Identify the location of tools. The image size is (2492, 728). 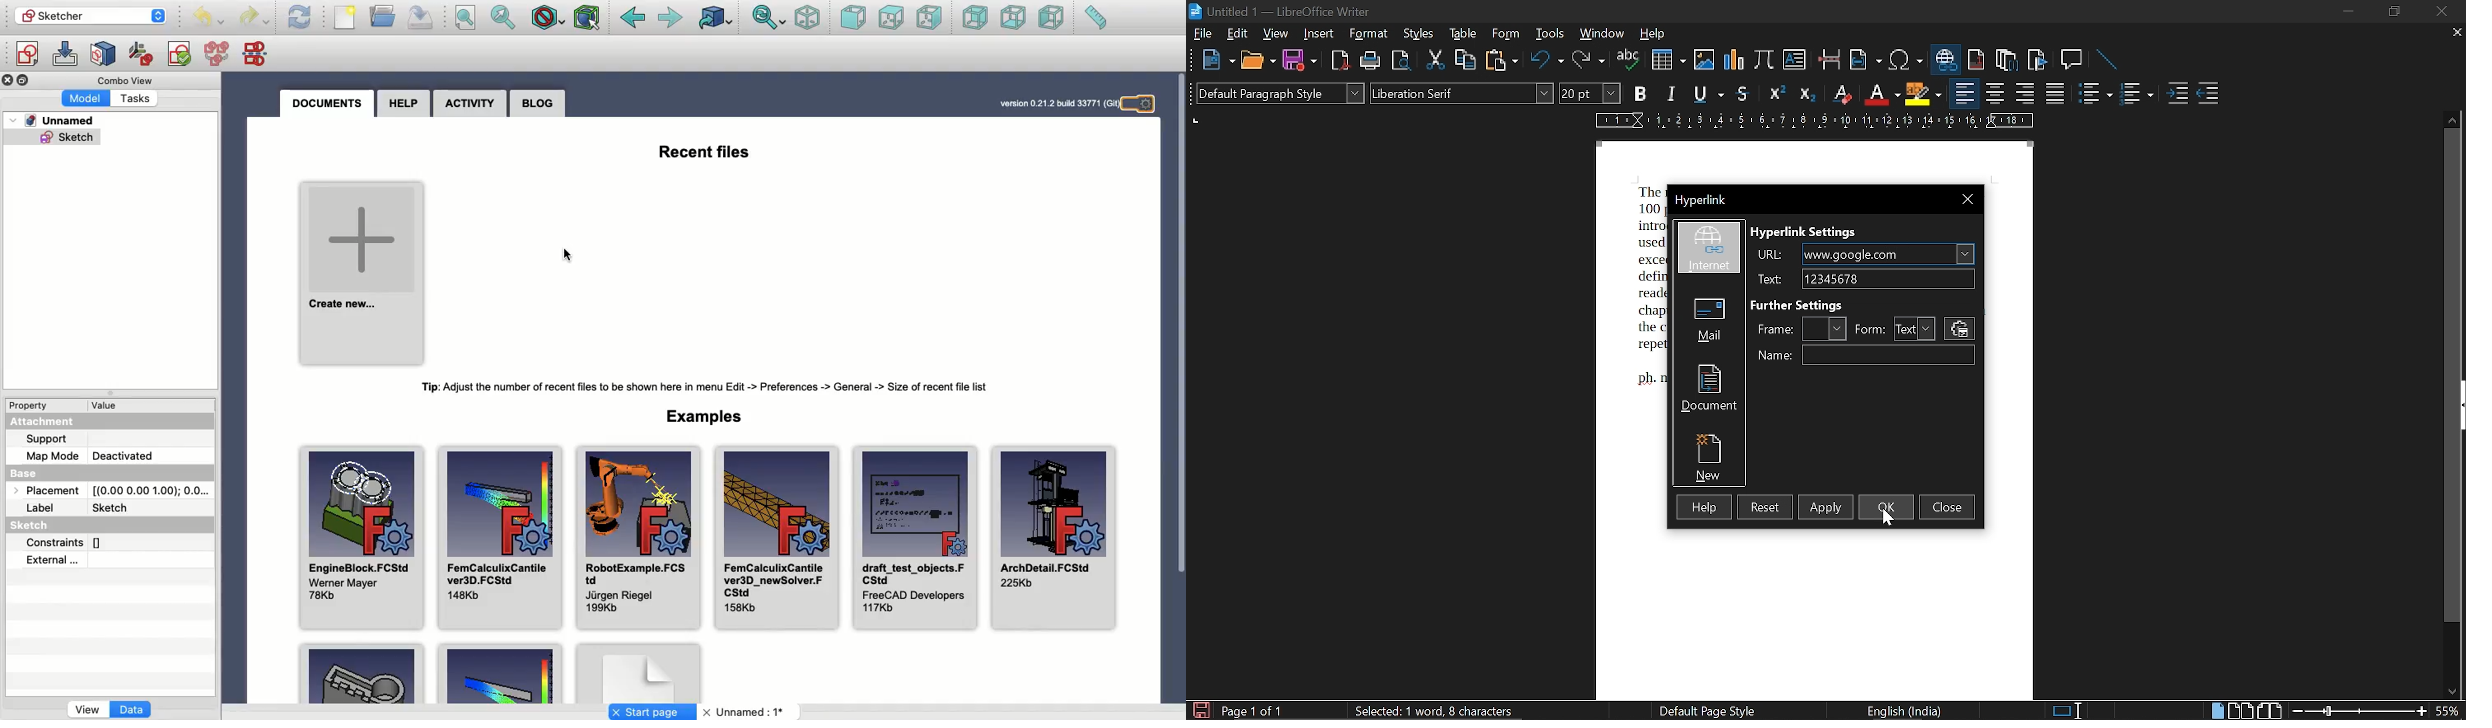
(1549, 35).